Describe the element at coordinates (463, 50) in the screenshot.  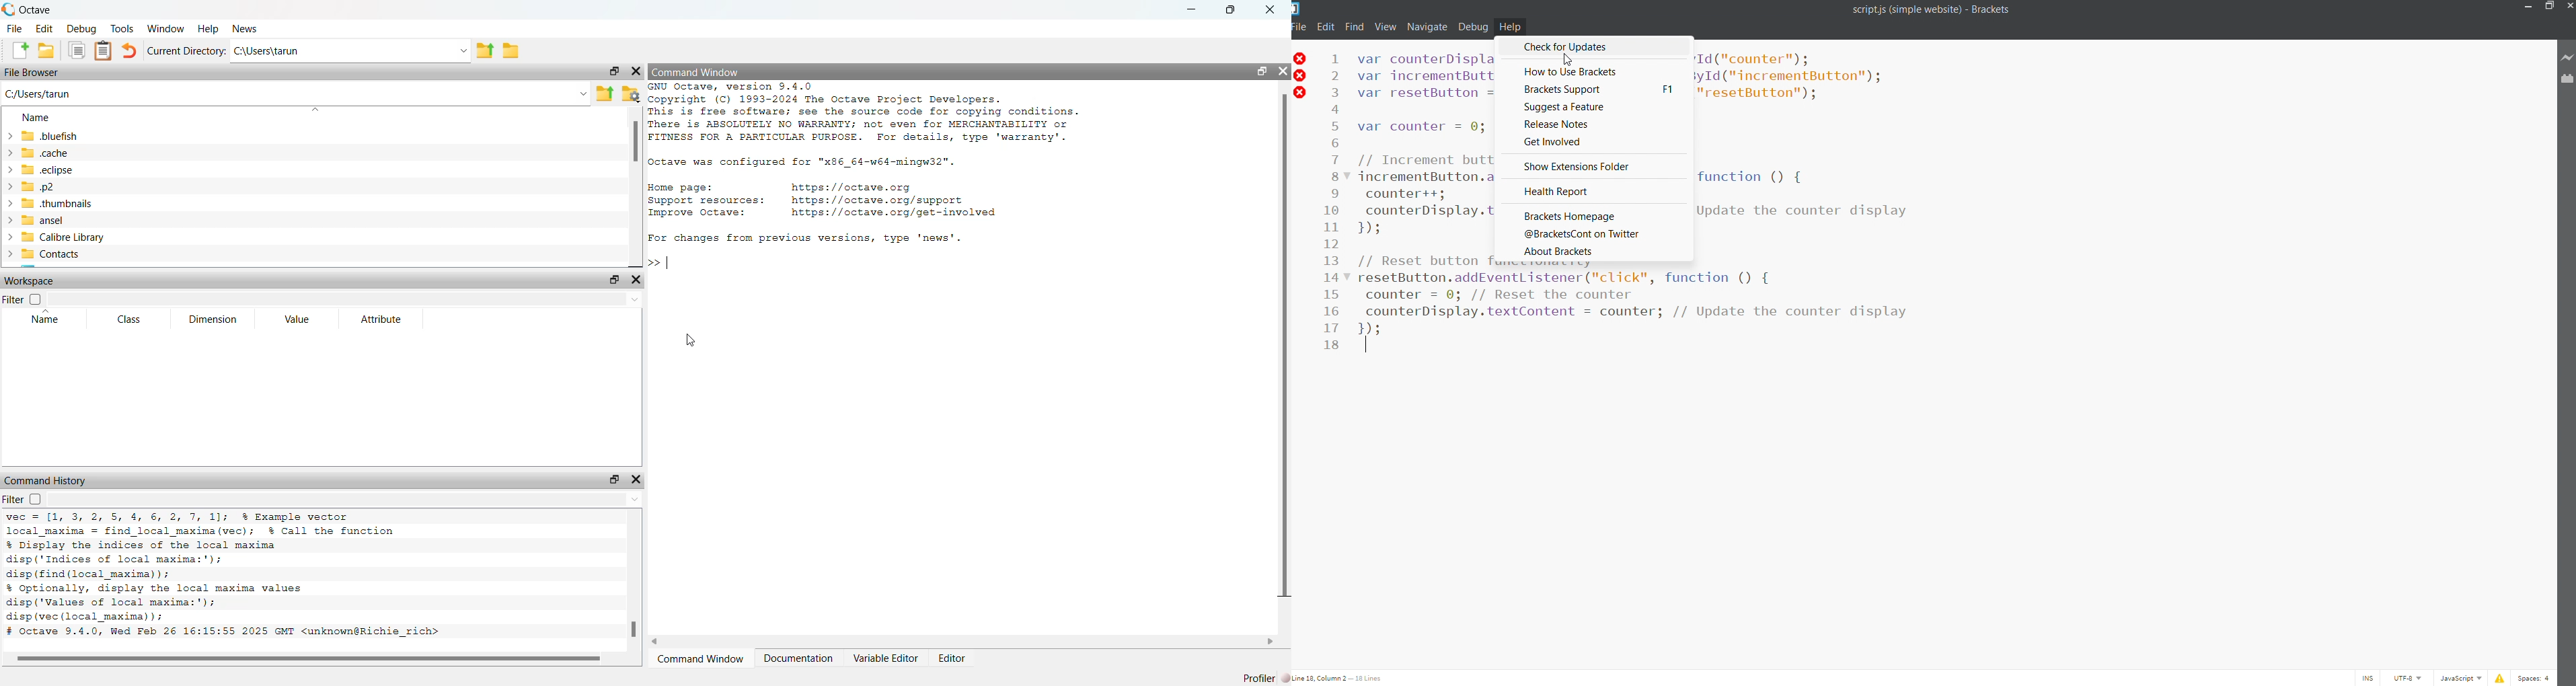
I see `Enter directory name` at that location.